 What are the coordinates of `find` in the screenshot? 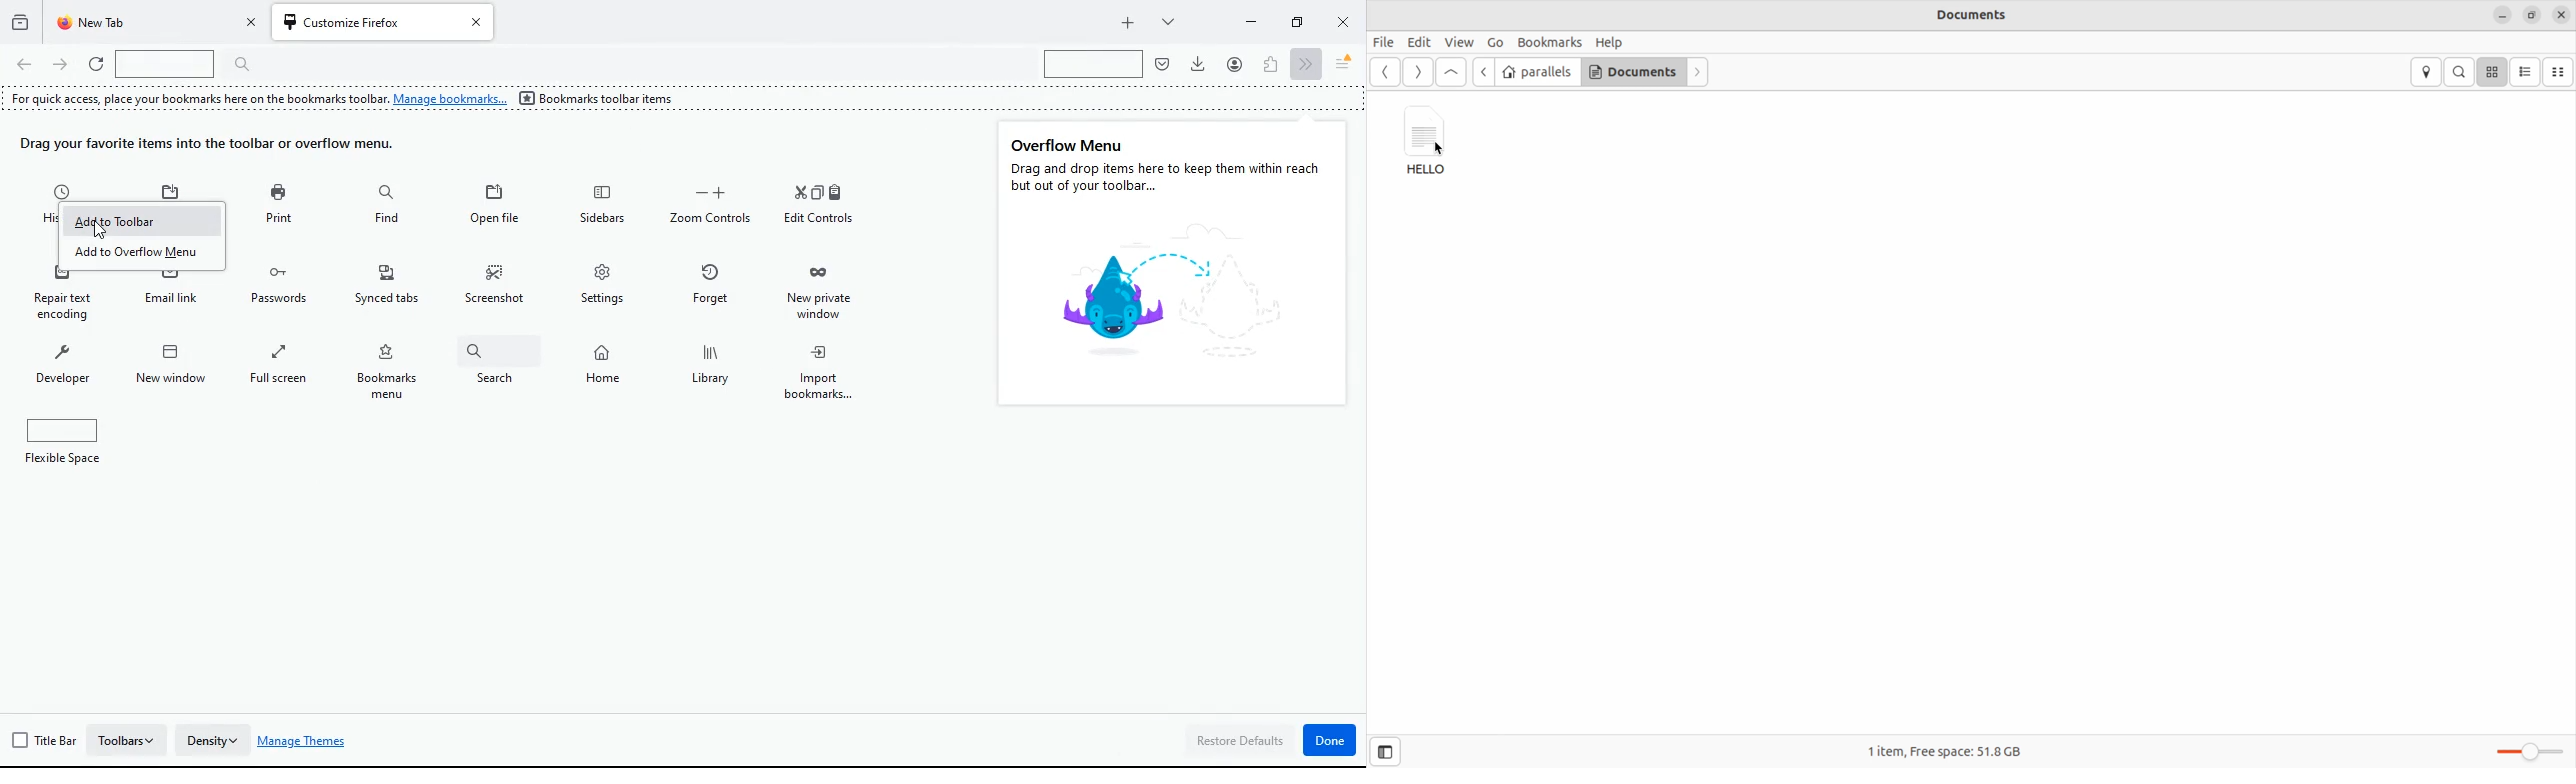 It's located at (385, 206).